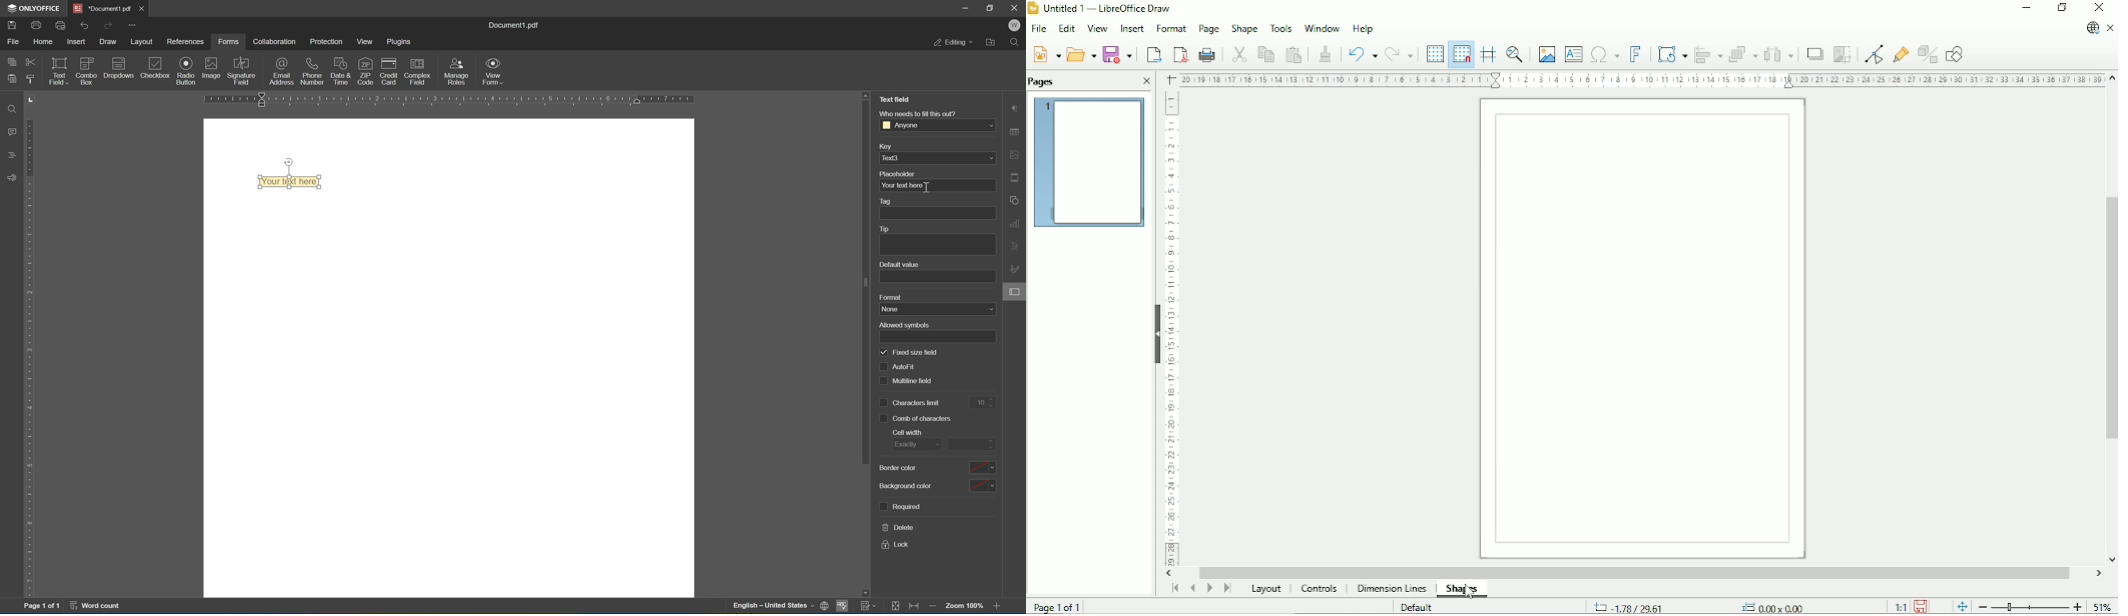  What do you see at coordinates (1400, 54) in the screenshot?
I see `Redo` at bounding box center [1400, 54].